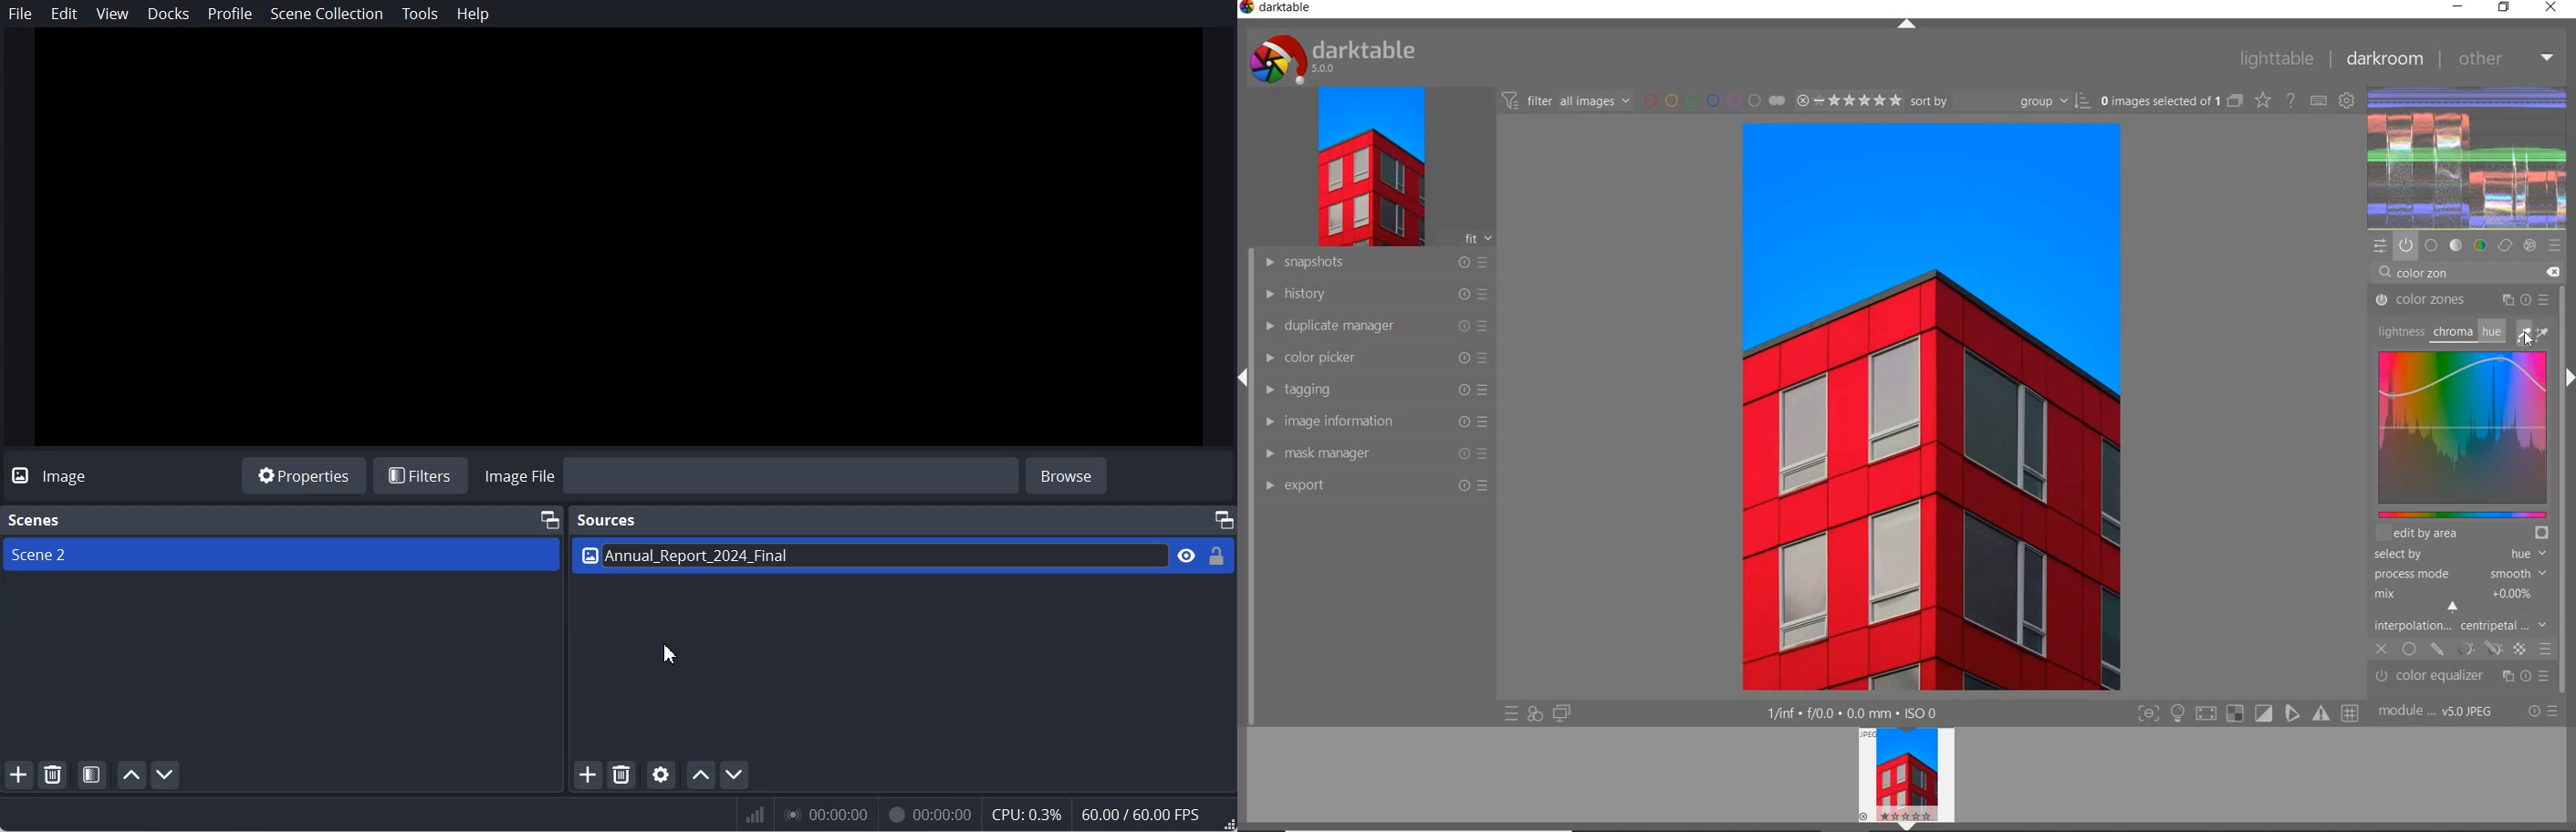 This screenshot has height=840, width=2576. Describe the element at coordinates (420, 474) in the screenshot. I see `Filters` at that location.